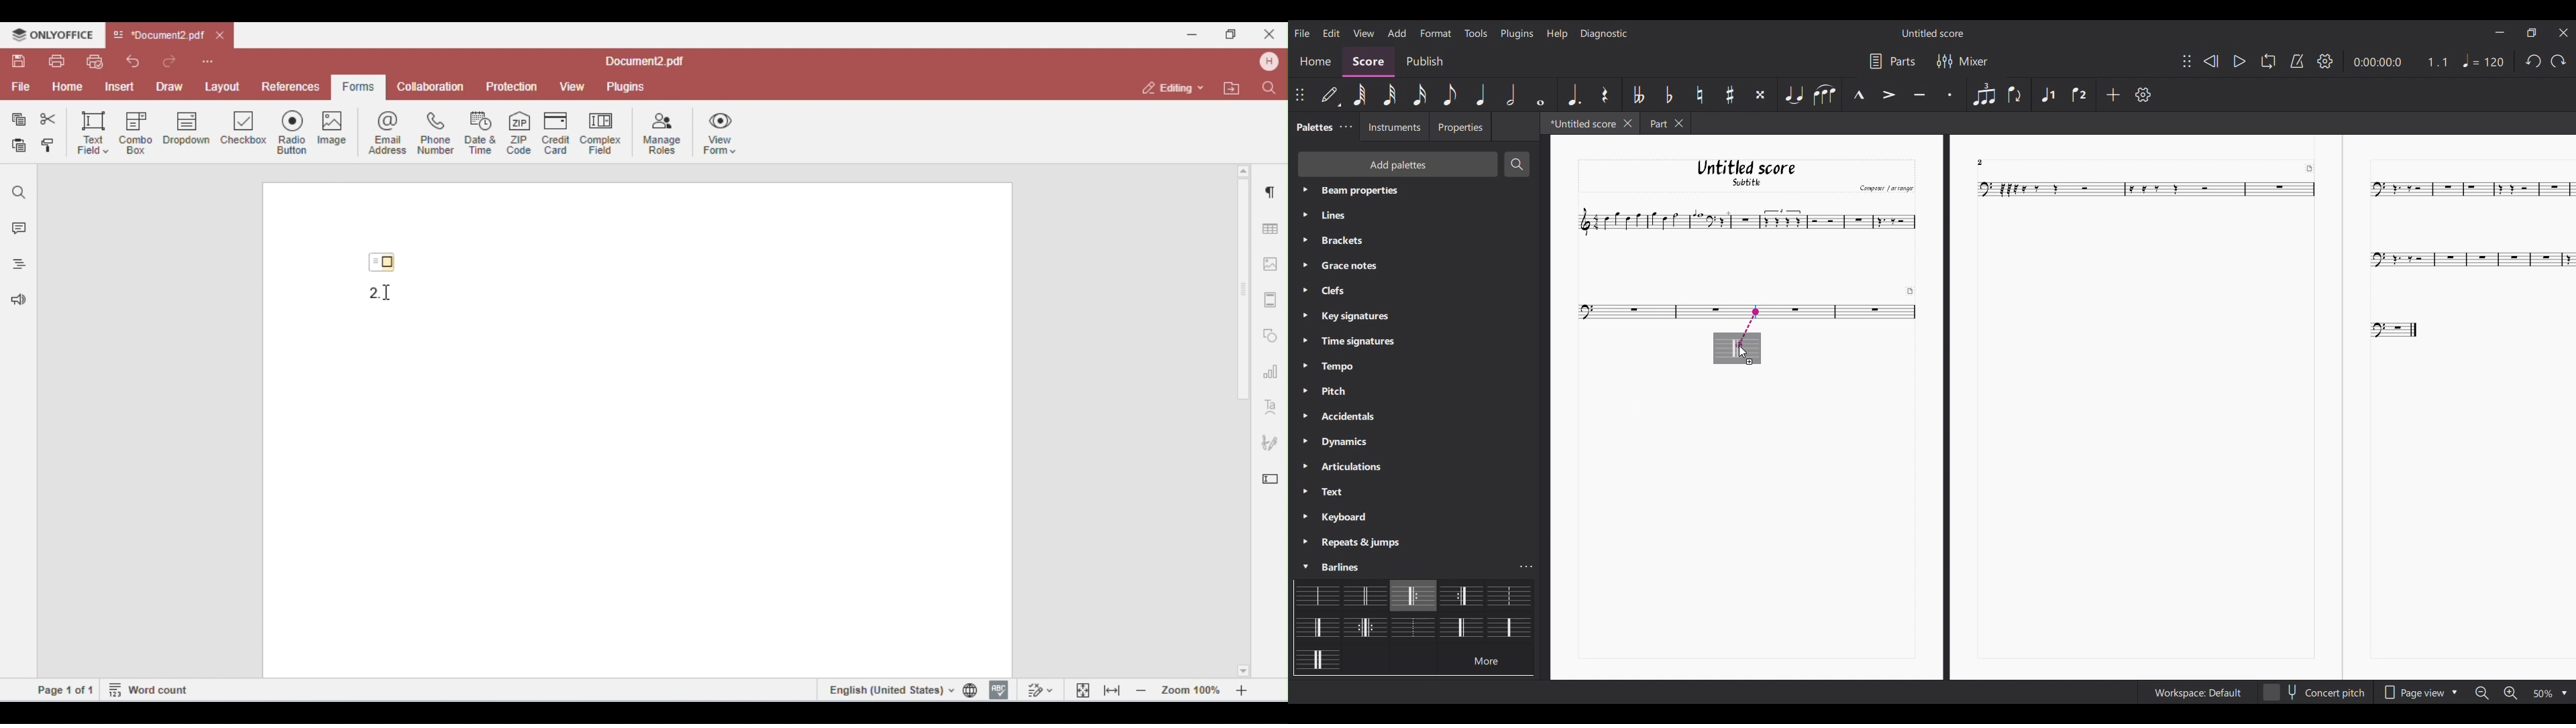 This screenshot has width=2576, height=728. What do you see at coordinates (1481, 95) in the screenshot?
I see `Quarter note` at bounding box center [1481, 95].